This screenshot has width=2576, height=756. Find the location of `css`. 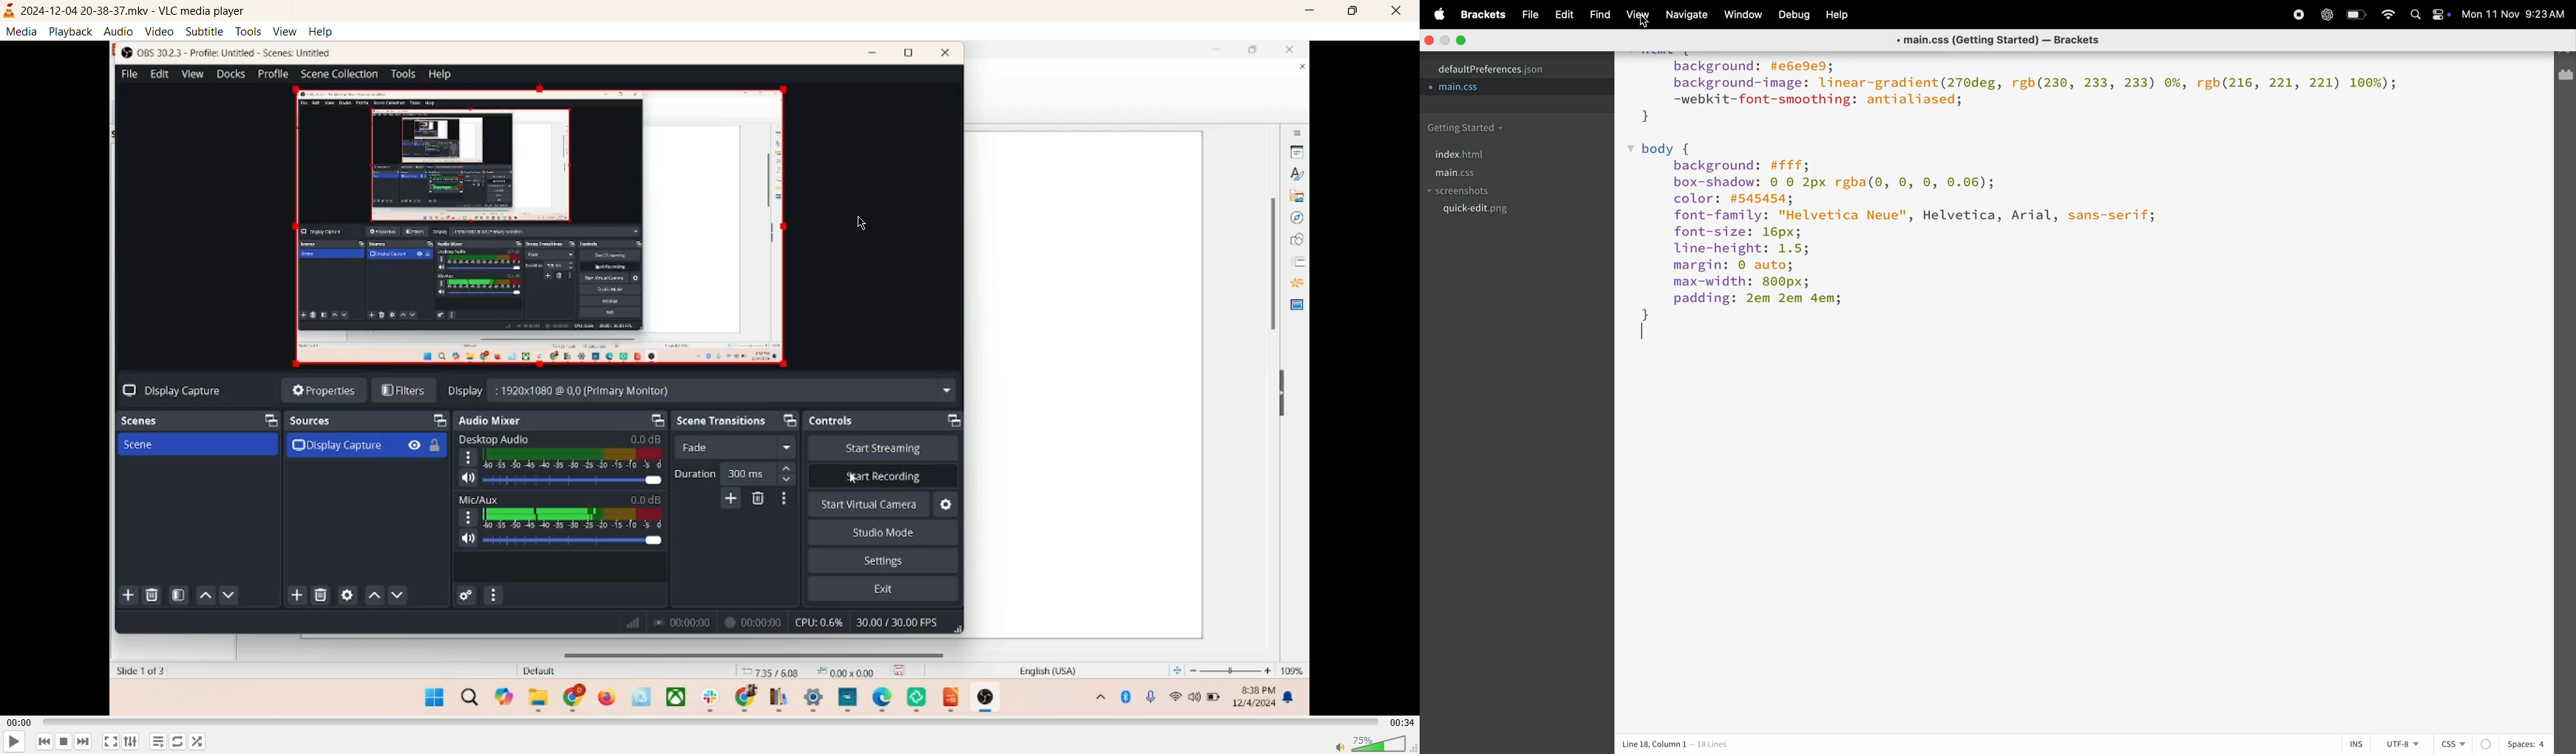

css is located at coordinates (2466, 744).